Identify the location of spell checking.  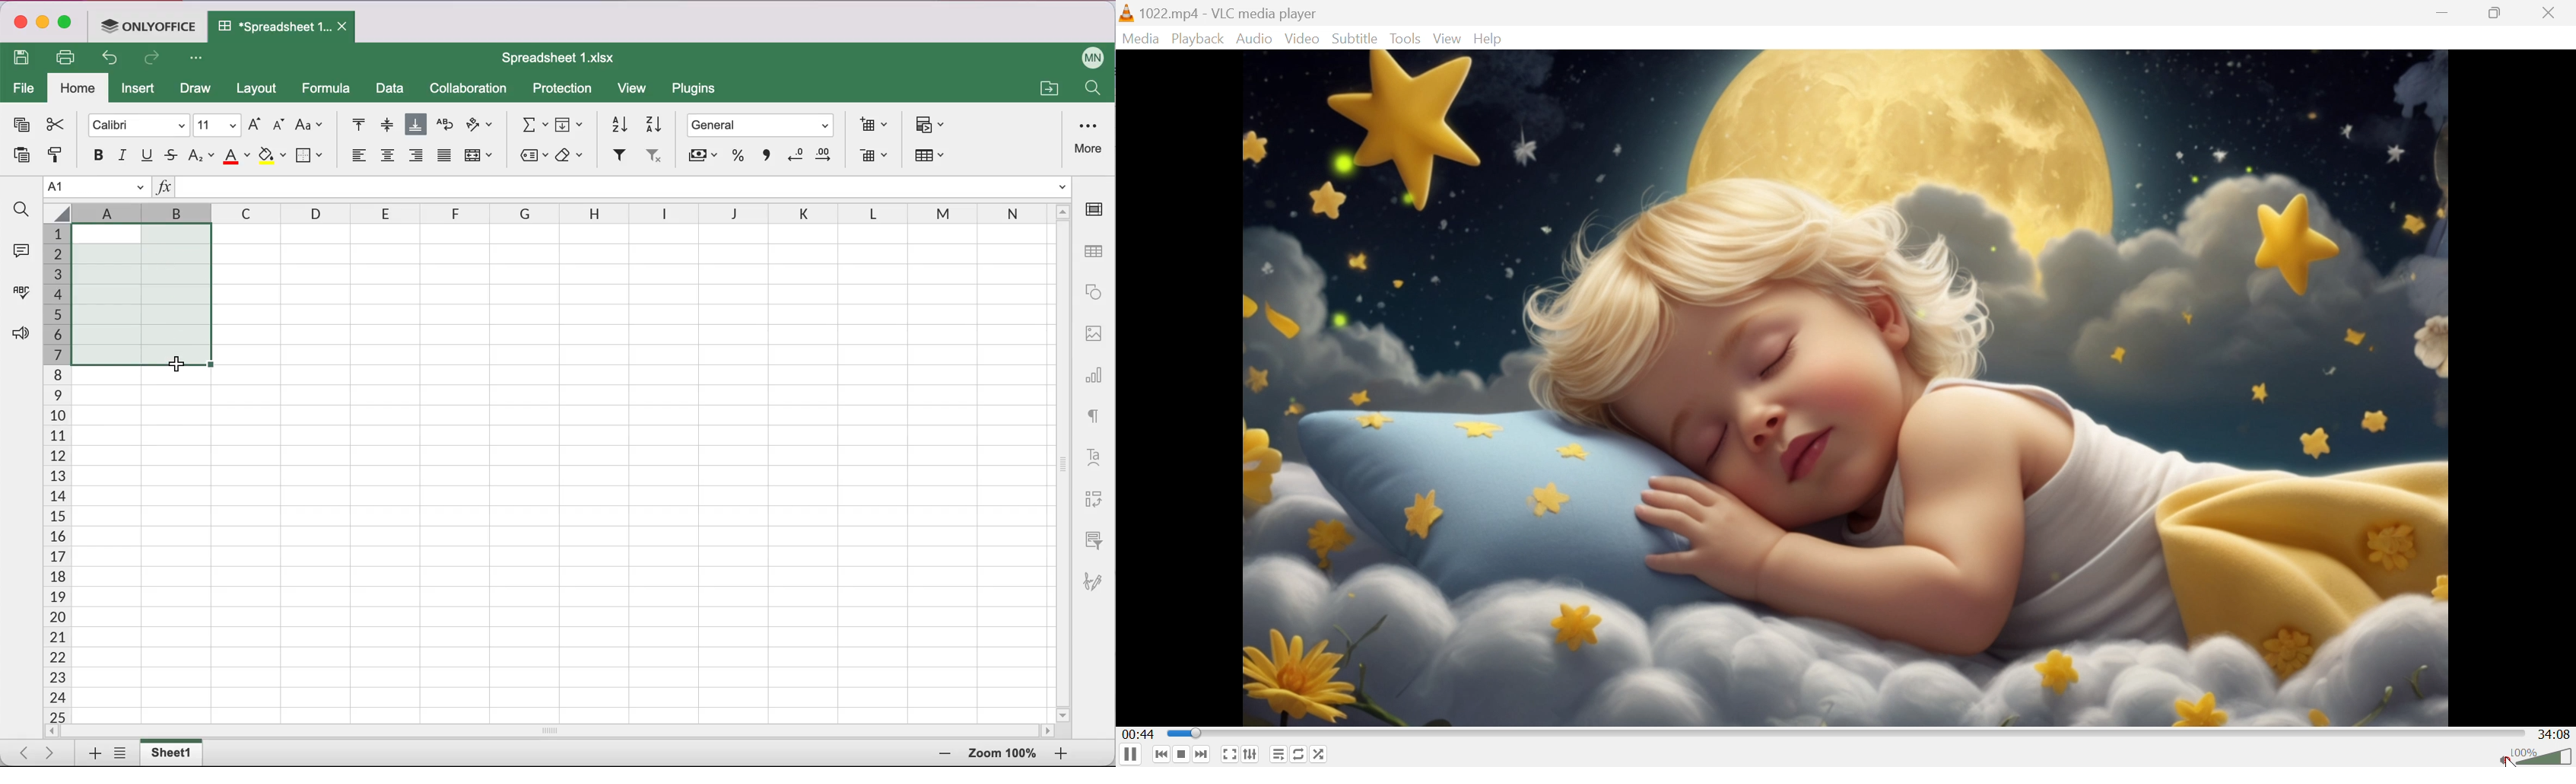
(19, 296).